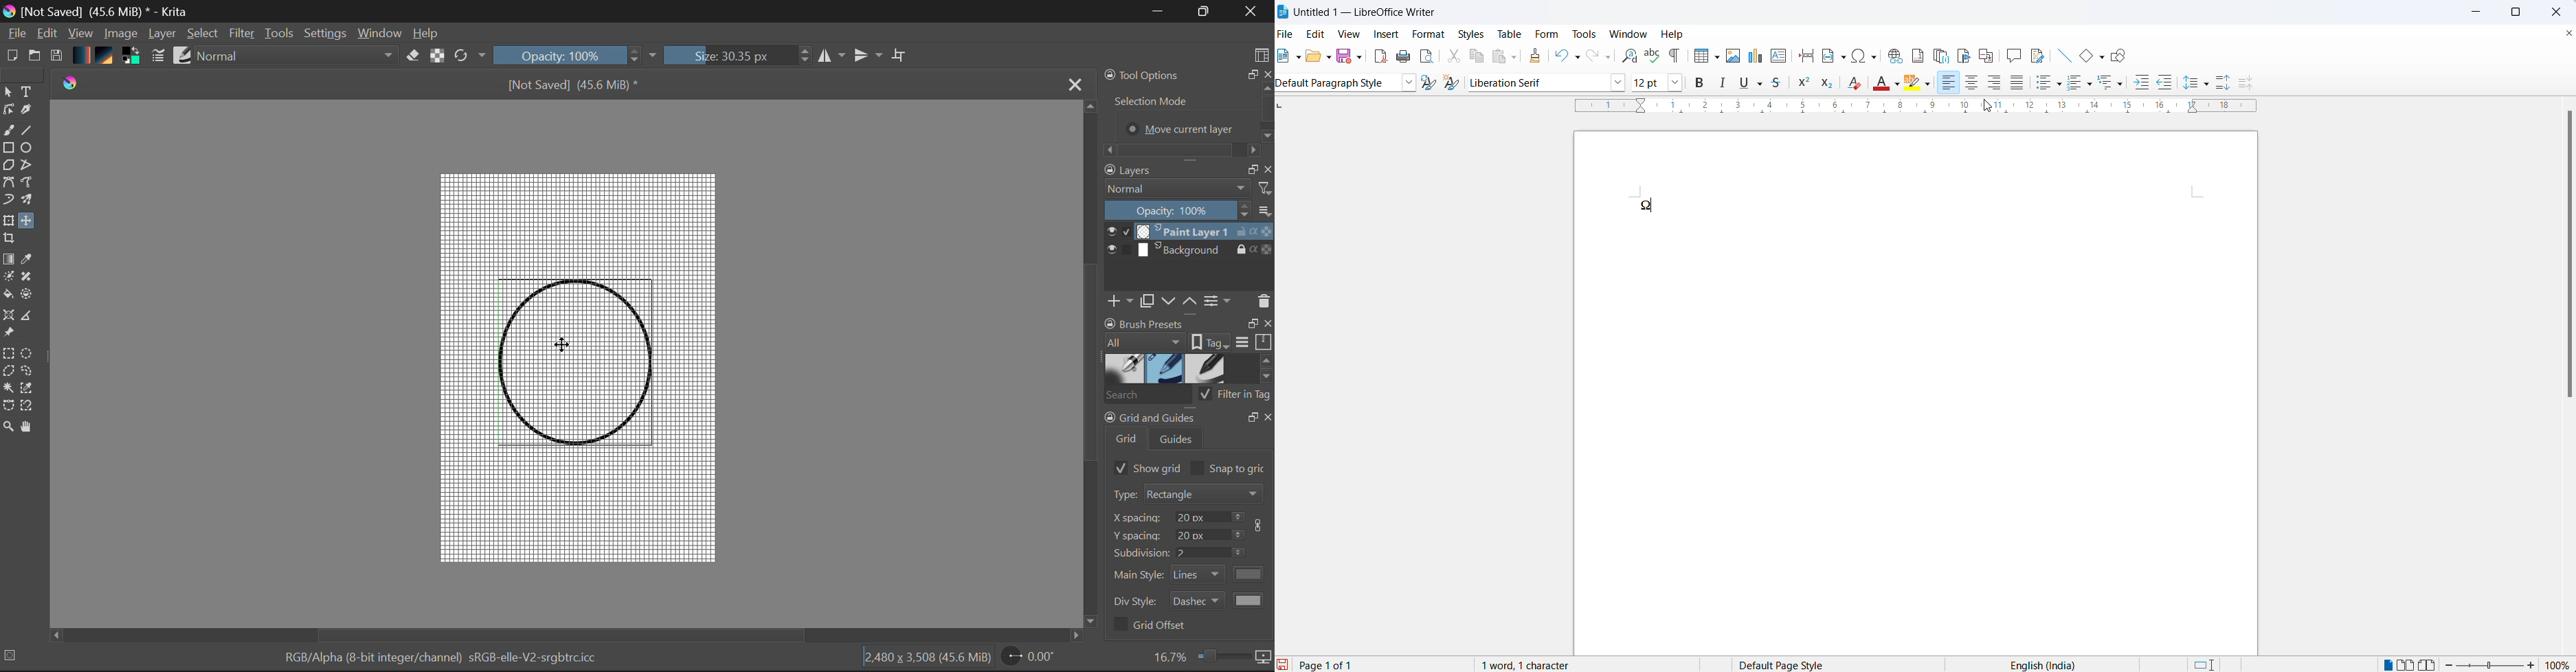  What do you see at coordinates (1451, 58) in the screenshot?
I see `cut` at bounding box center [1451, 58].